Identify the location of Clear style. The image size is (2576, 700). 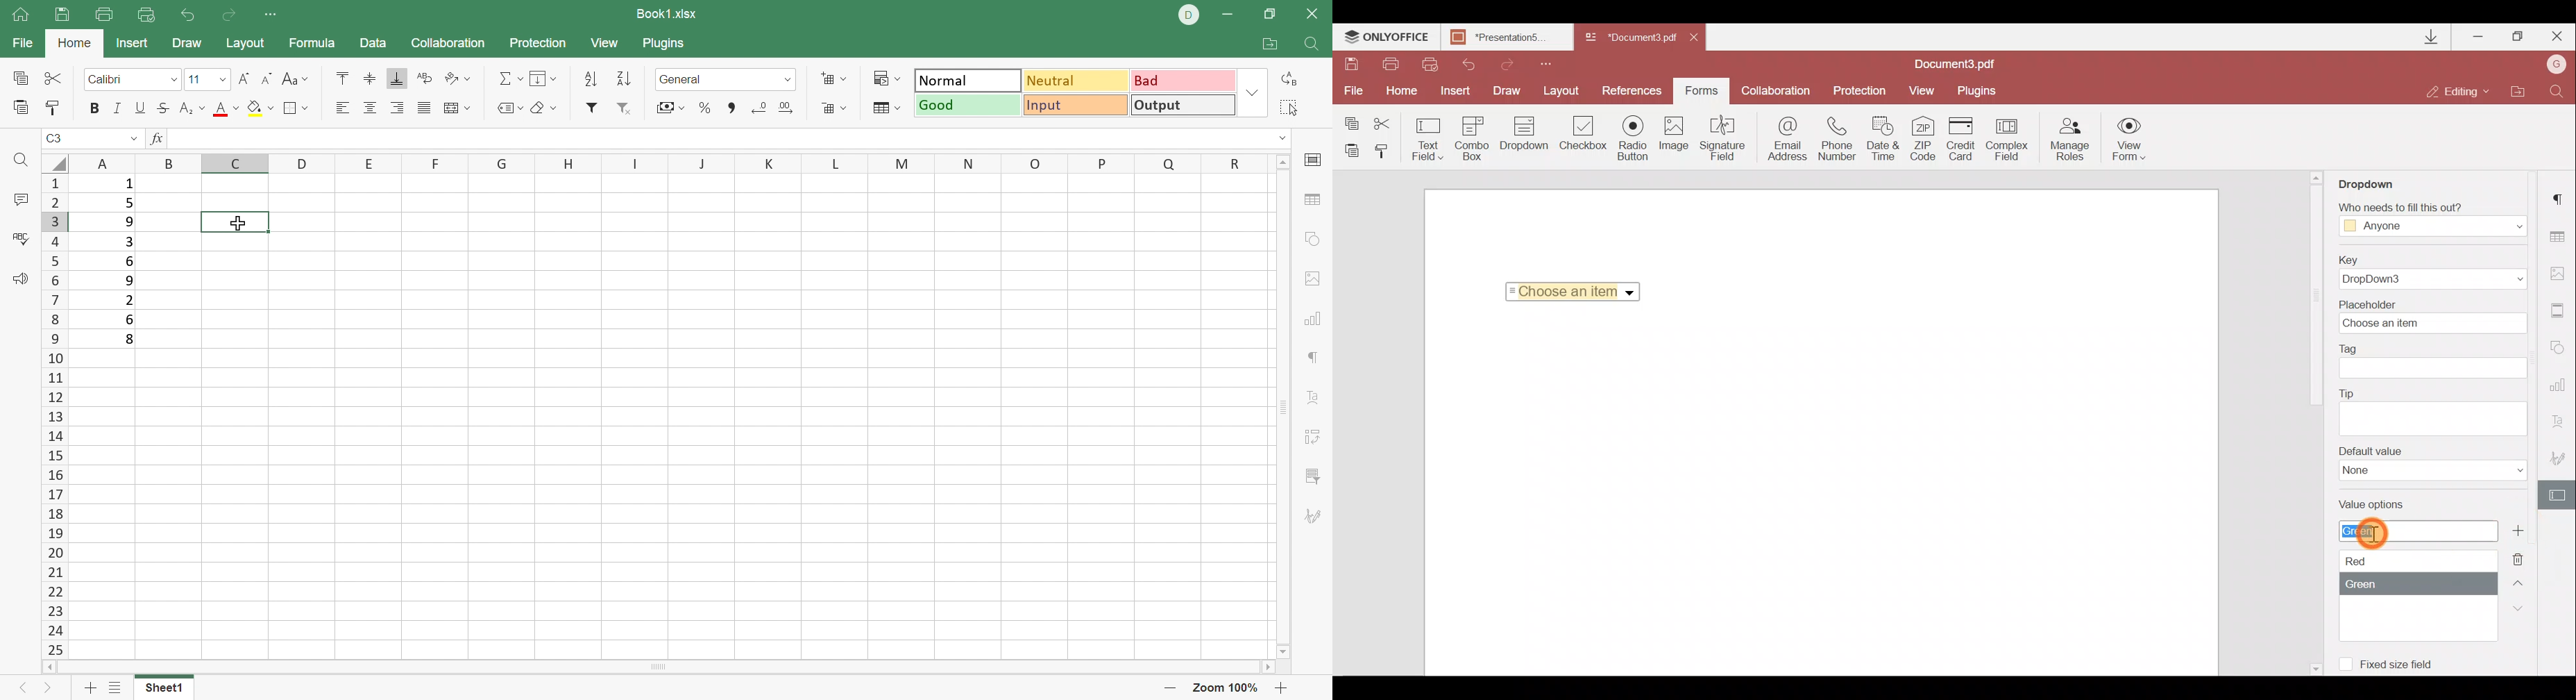
(545, 109).